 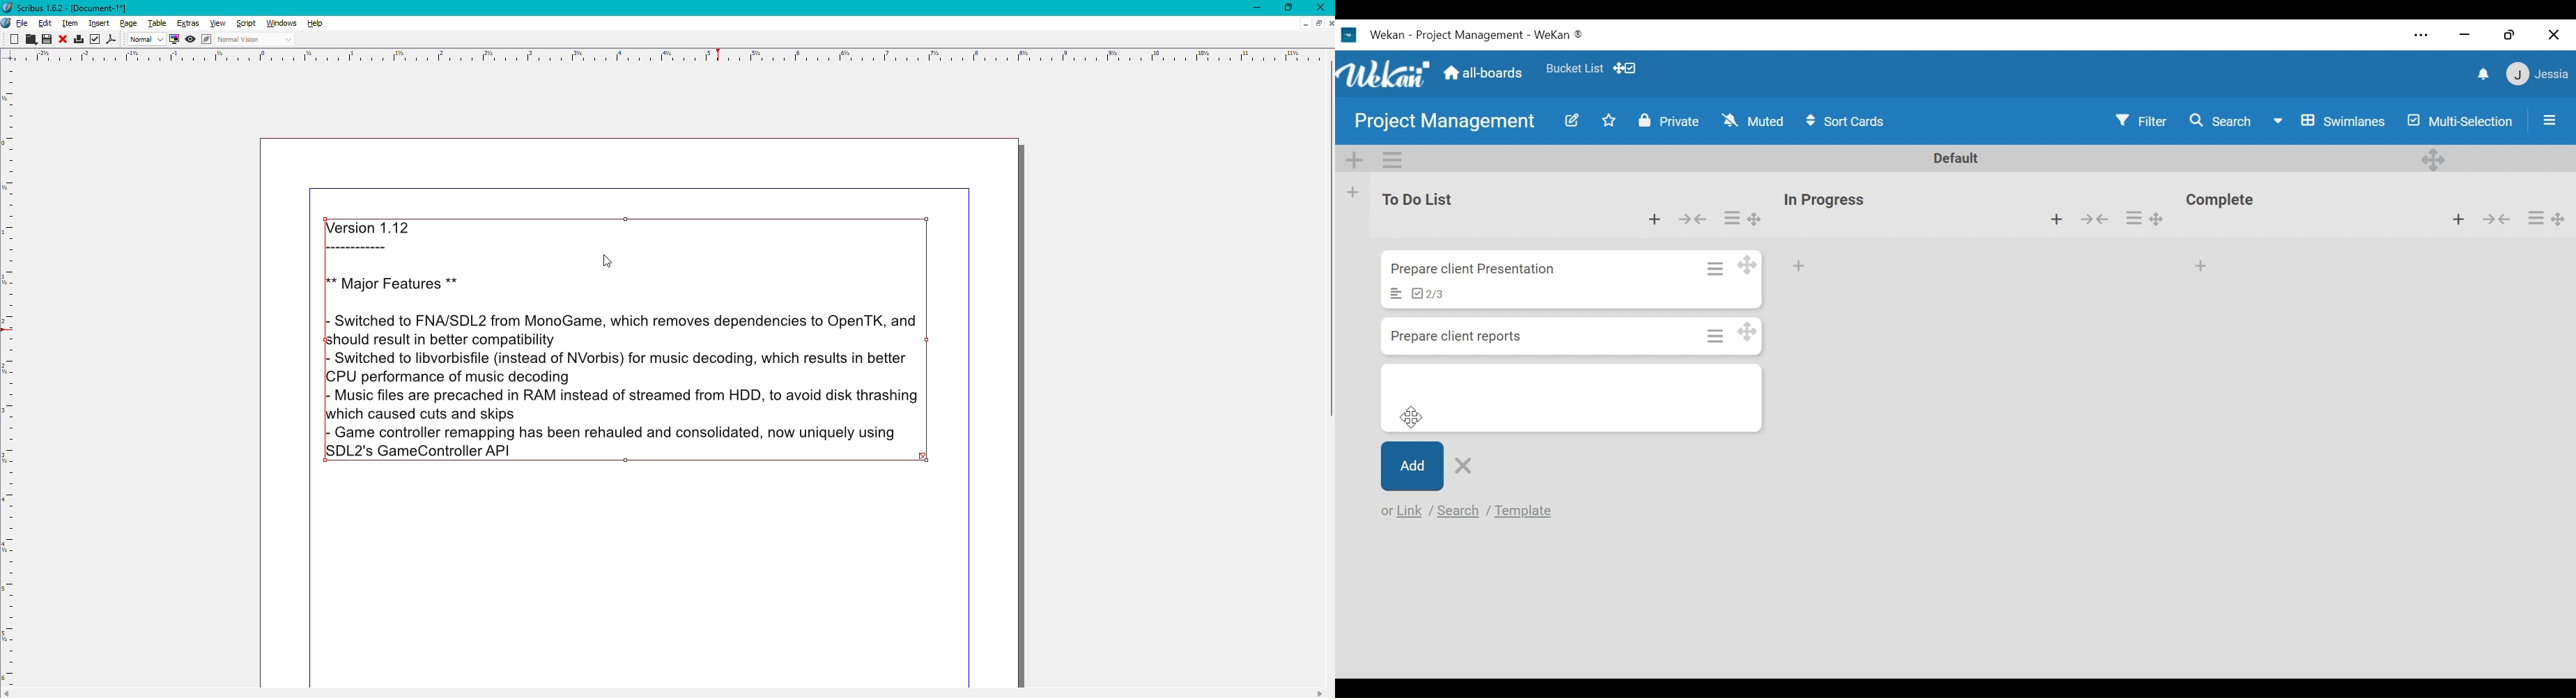 I want to click on Restore, so click(x=2507, y=31).